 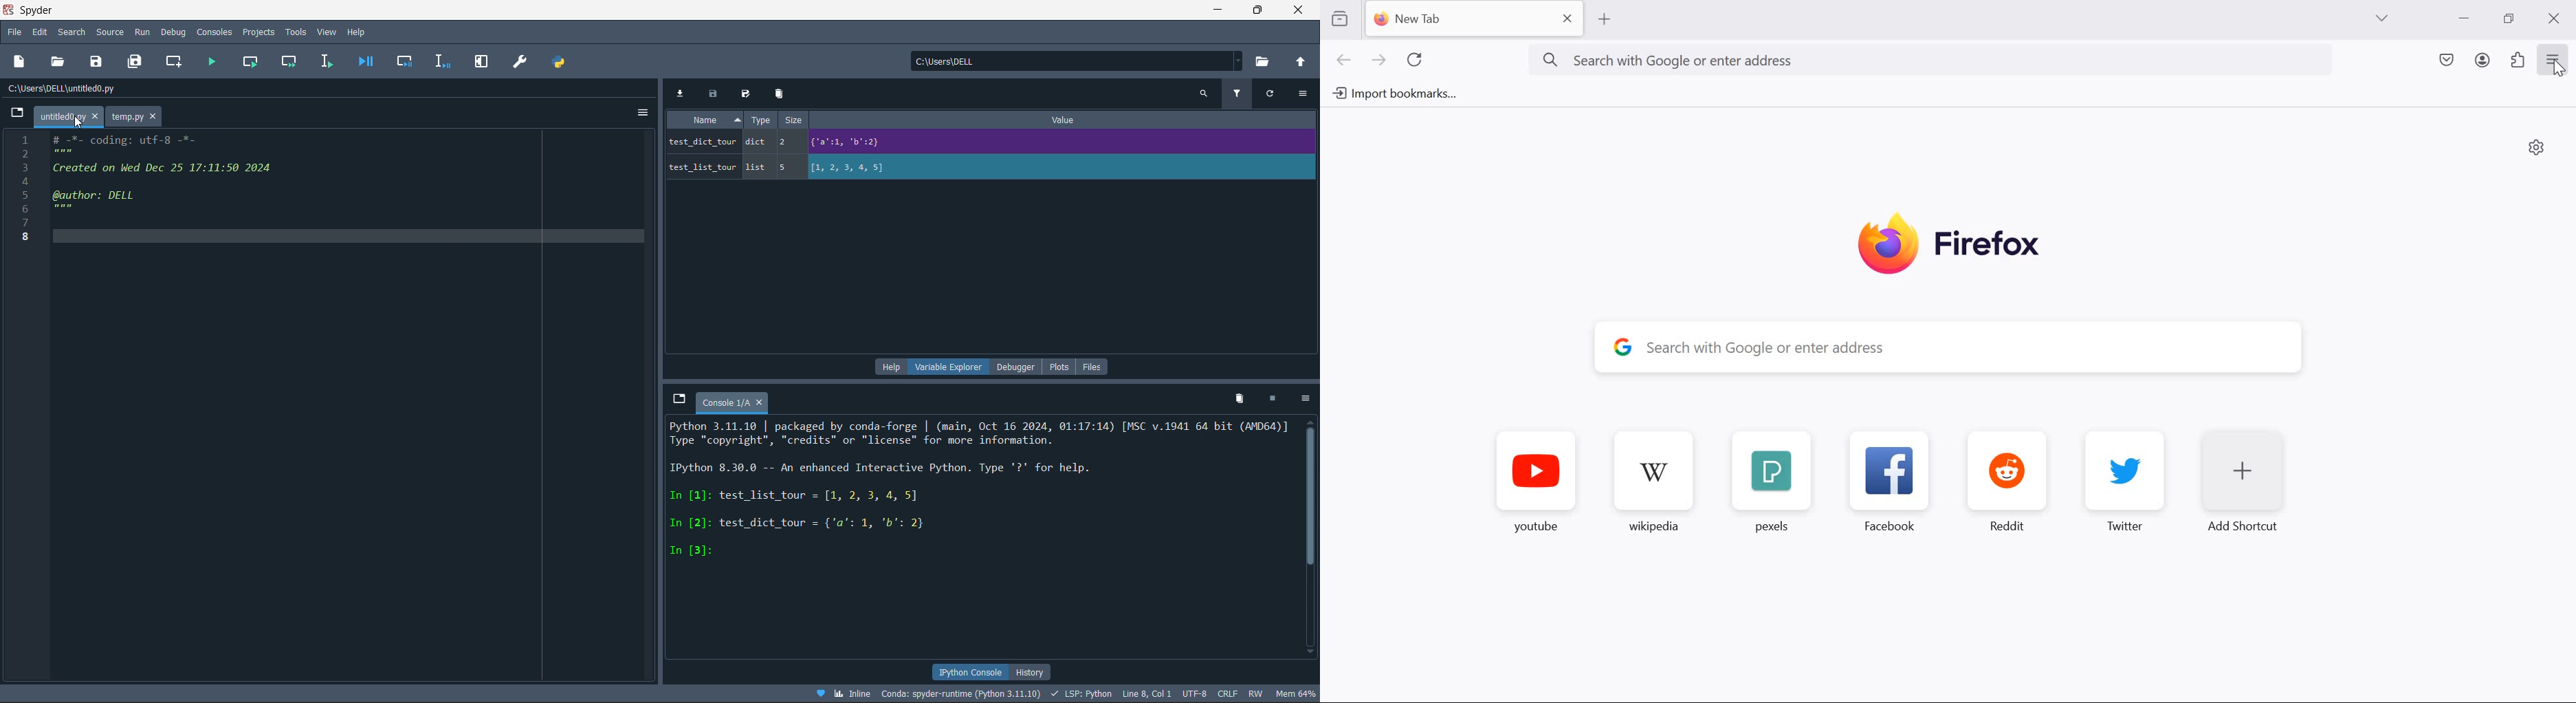 I want to click on projects, so click(x=258, y=32).